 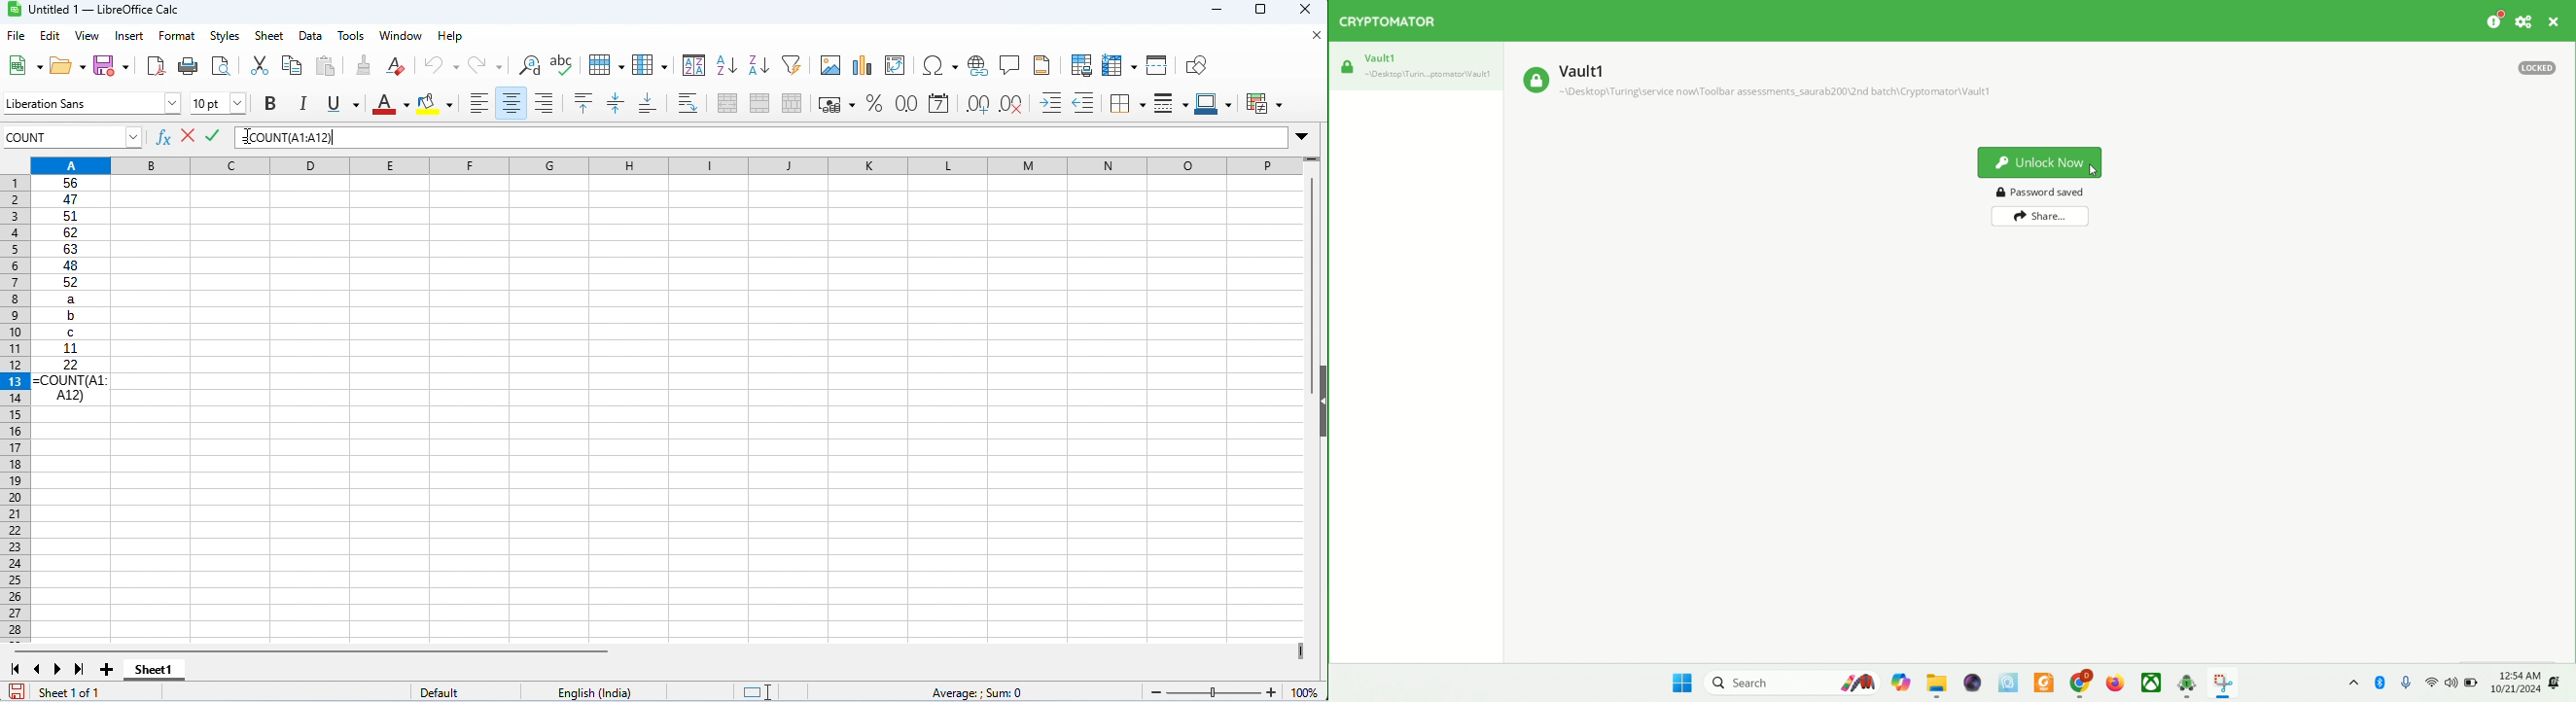 What do you see at coordinates (1086, 102) in the screenshot?
I see `decrease indent` at bounding box center [1086, 102].